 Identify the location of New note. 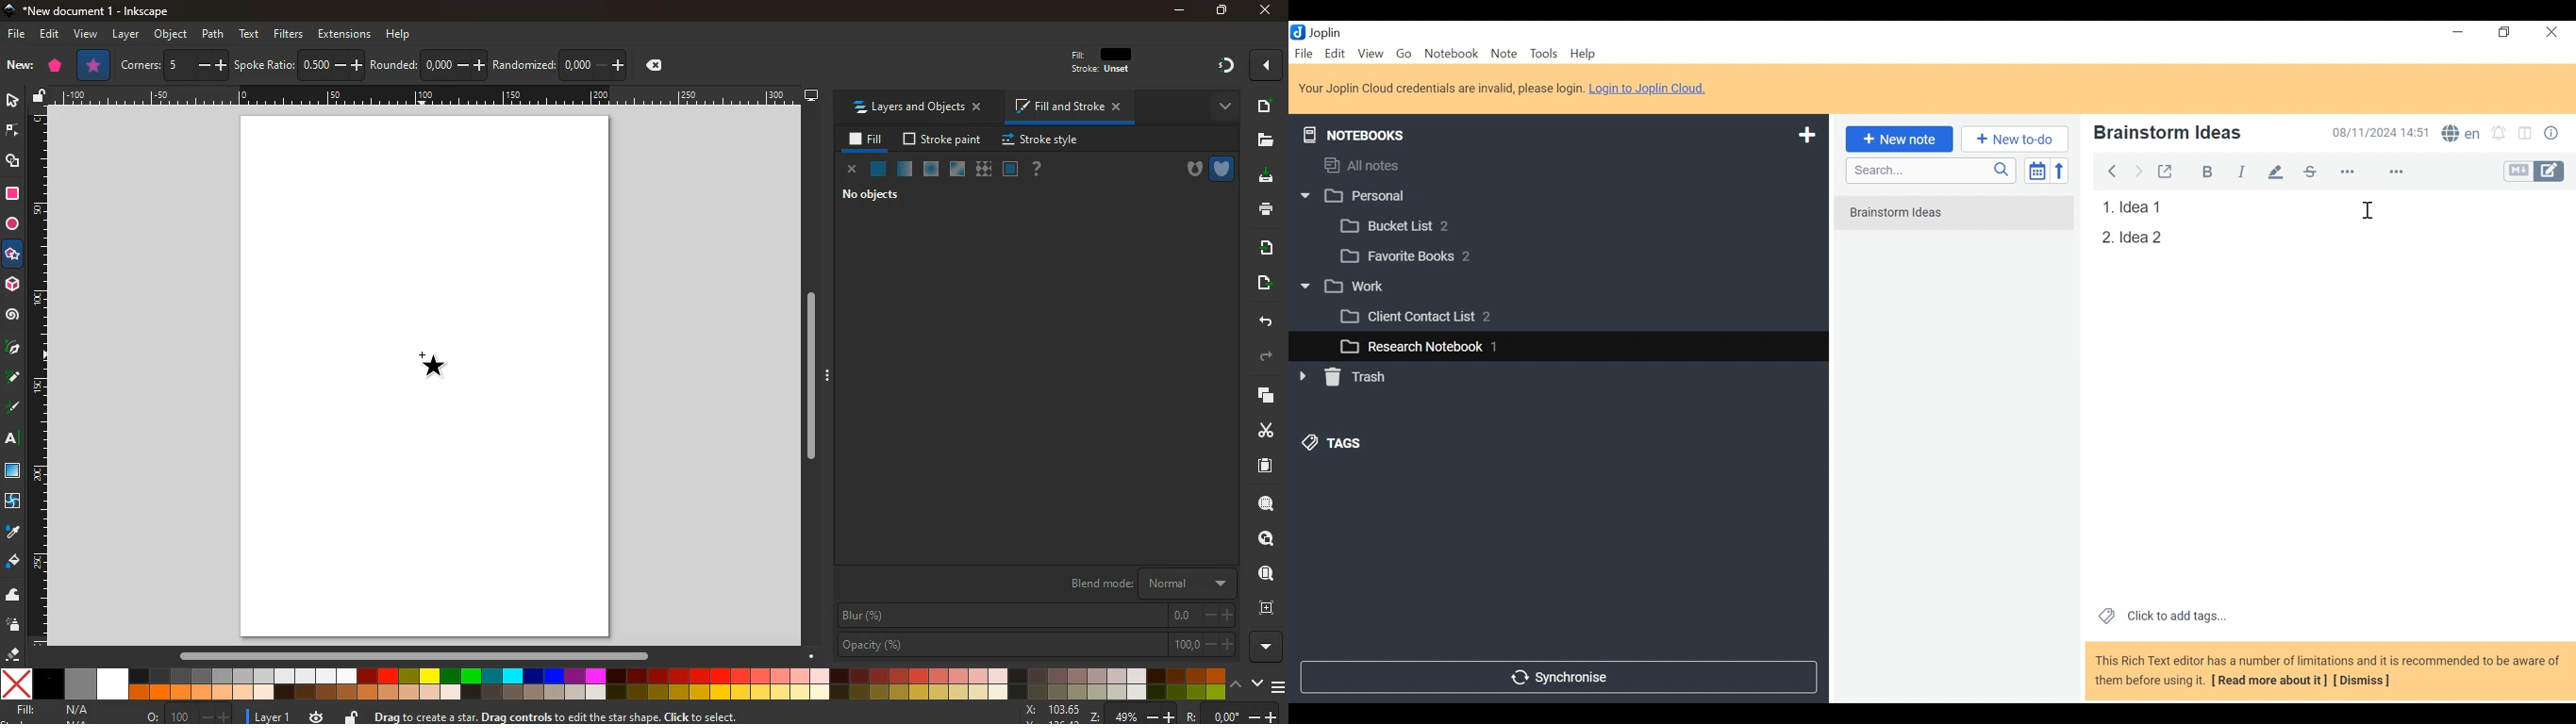
(1897, 138).